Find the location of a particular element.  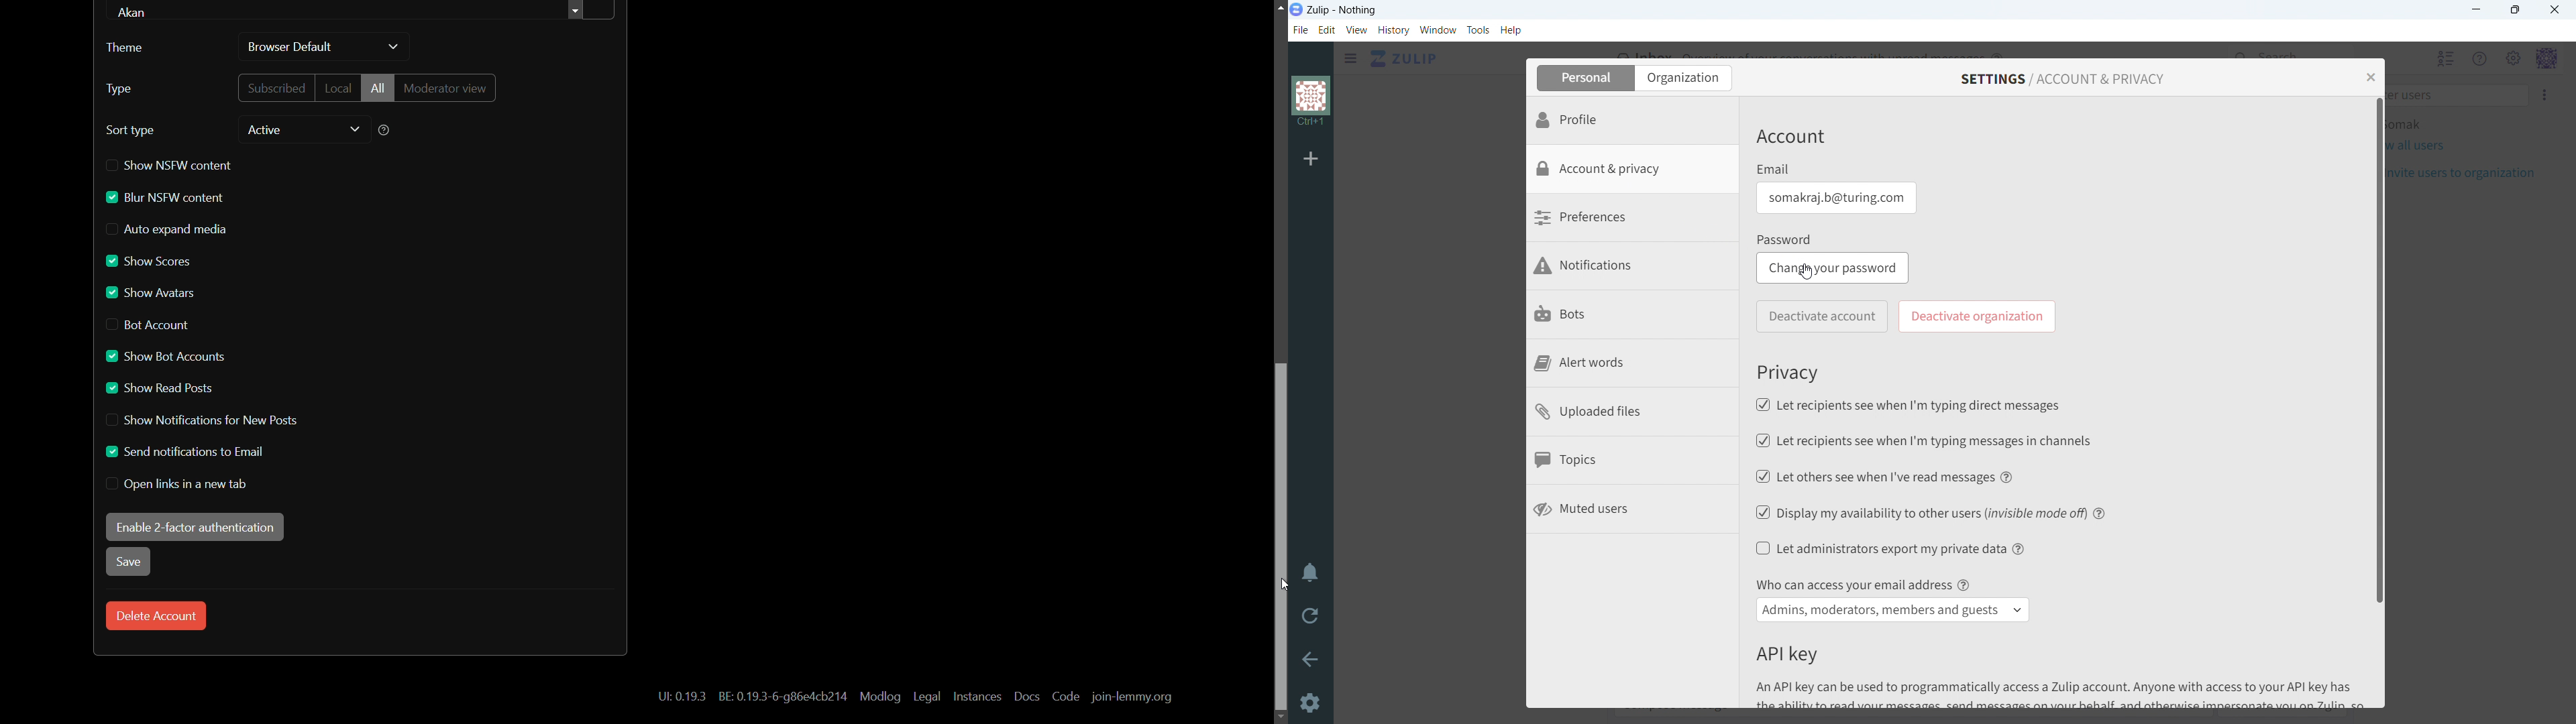

organization is located at coordinates (1312, 103).